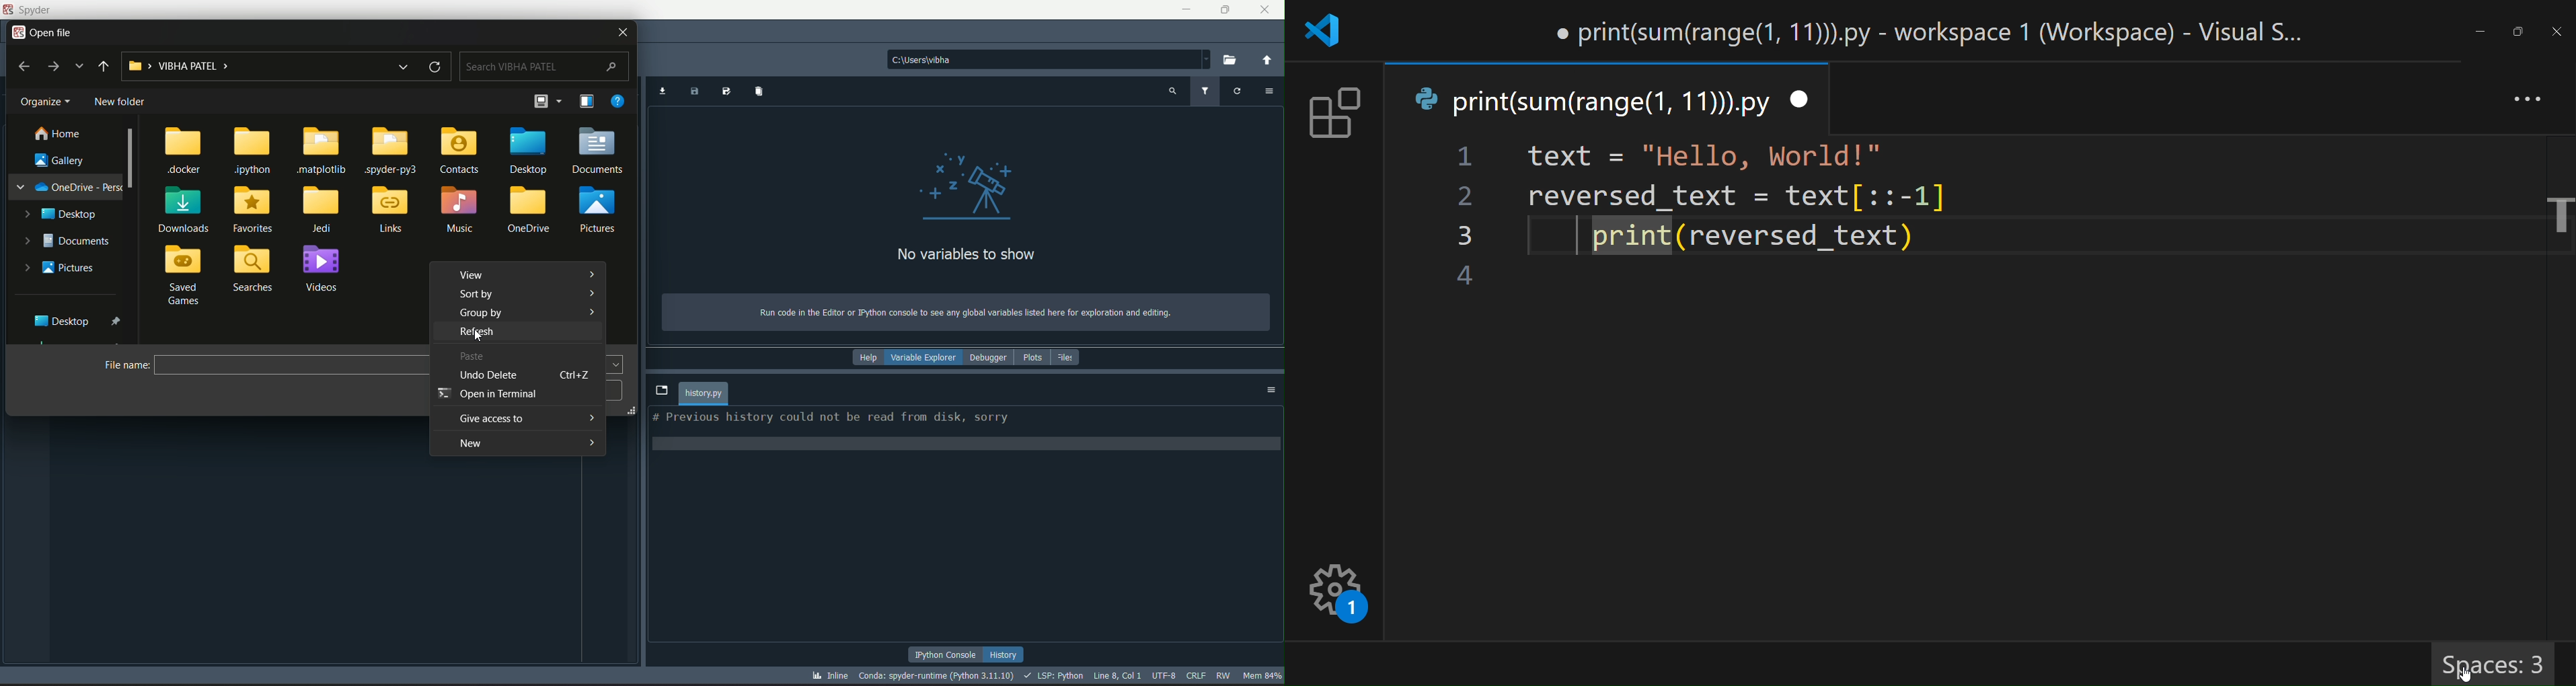 The height and width of the screenshot is (700, 2576). What do you see at coordinates (25, 66) in the screenshot?
I see `back` at bounding box center [25, 66].